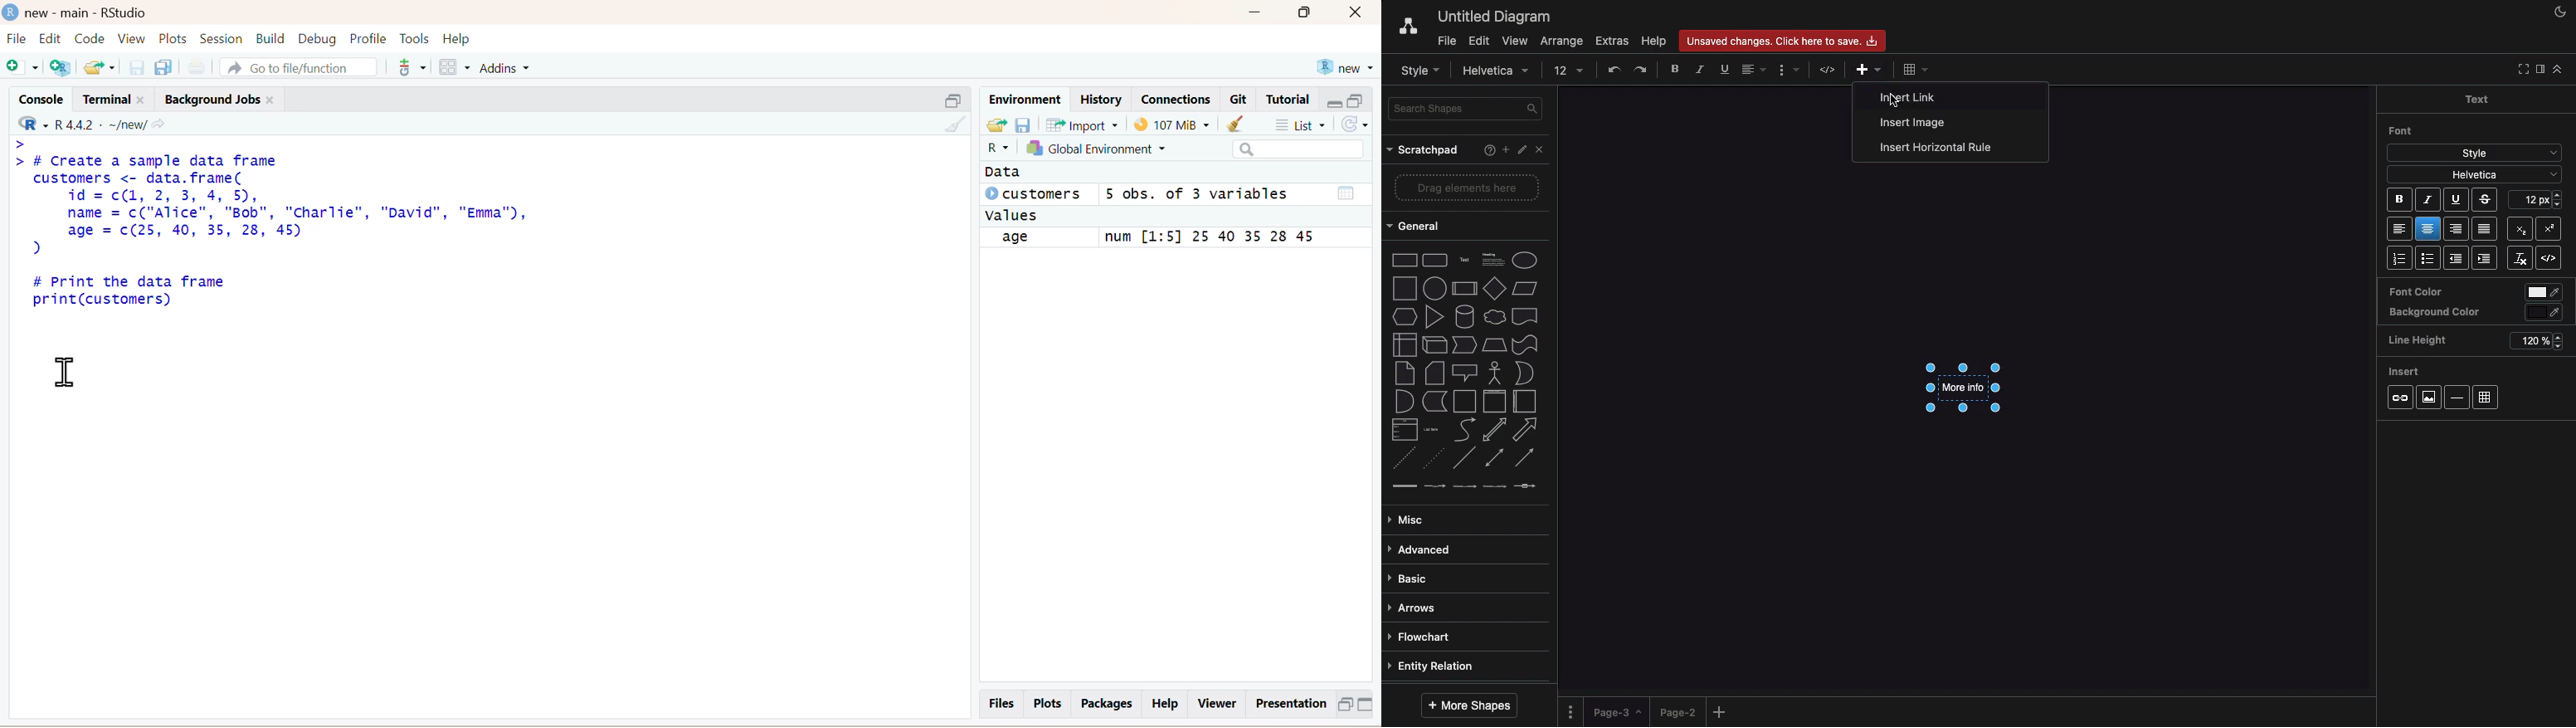 Image resolution: width=2576 pixels, height=728 pixels. Describe the element at coordinates (163, 66) in the screenshot. I see `save all` at that location.